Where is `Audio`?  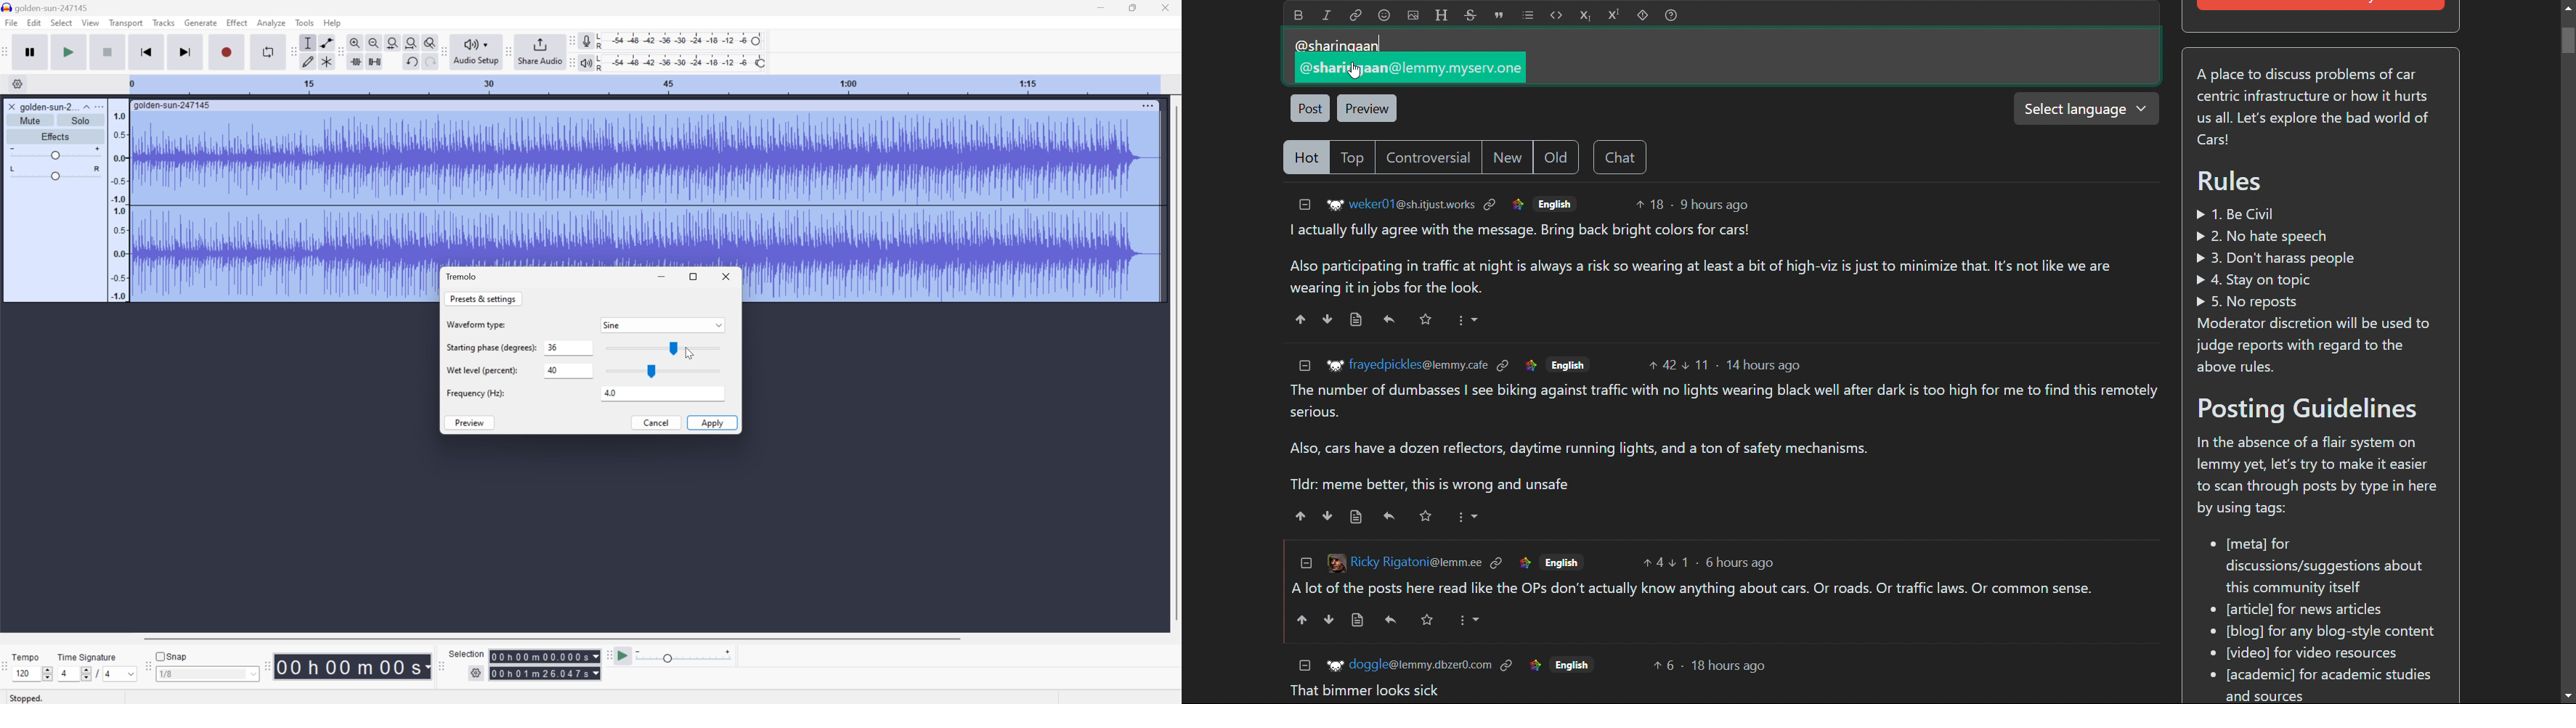 Audio is located at coordinates (645, 190).